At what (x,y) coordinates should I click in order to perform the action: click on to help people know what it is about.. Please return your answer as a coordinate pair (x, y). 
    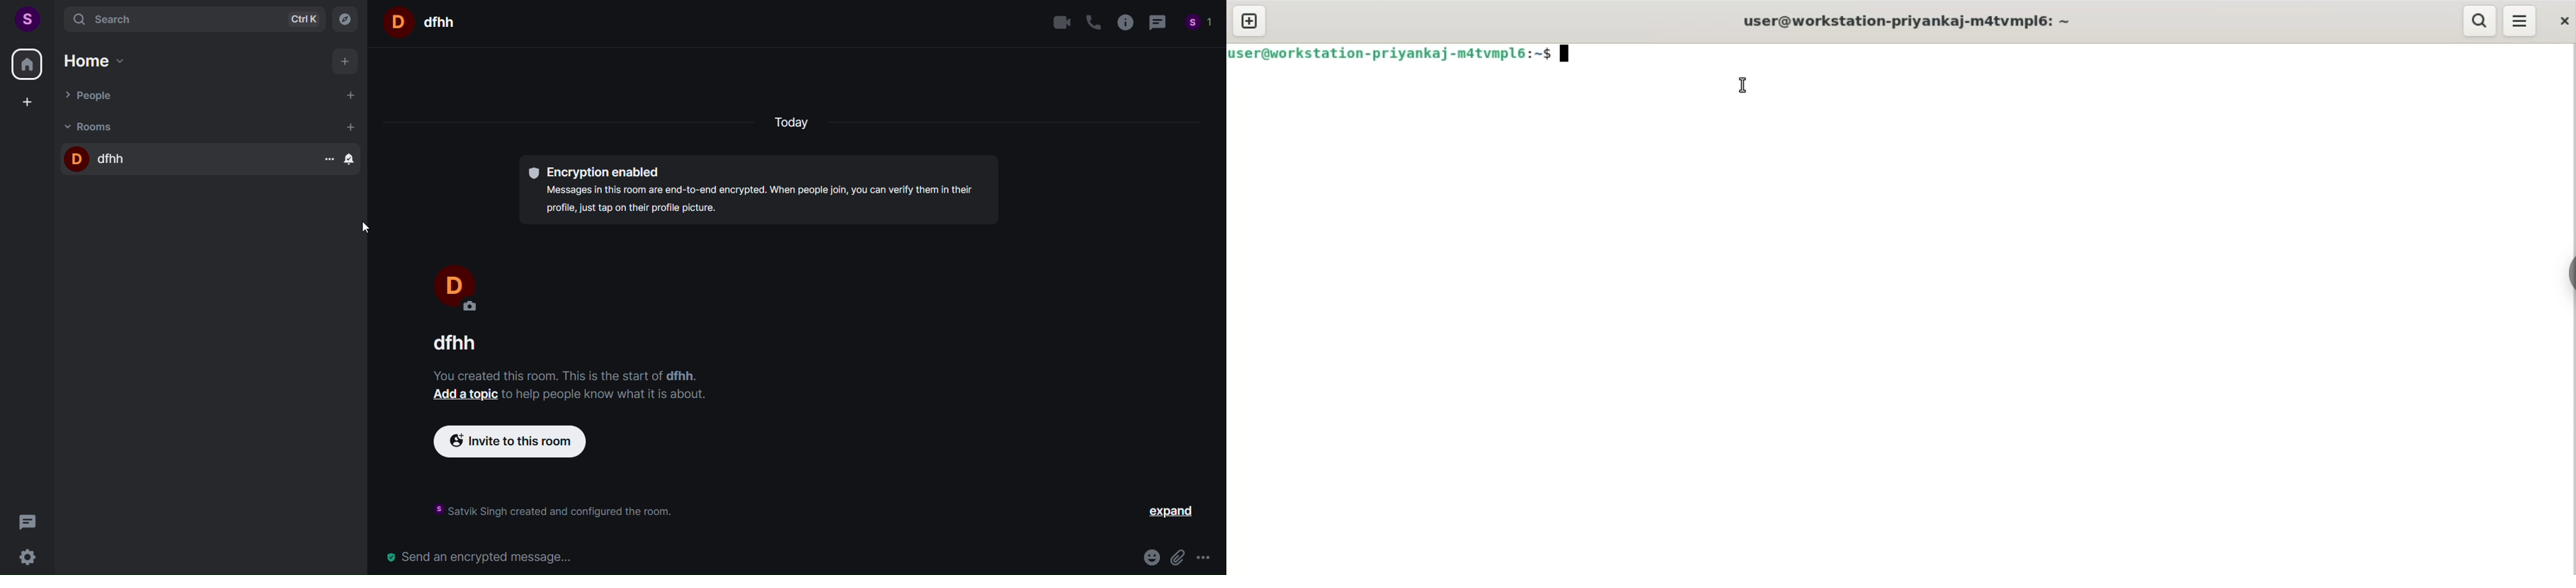
    Looking at the image, I should click on (604, 395).